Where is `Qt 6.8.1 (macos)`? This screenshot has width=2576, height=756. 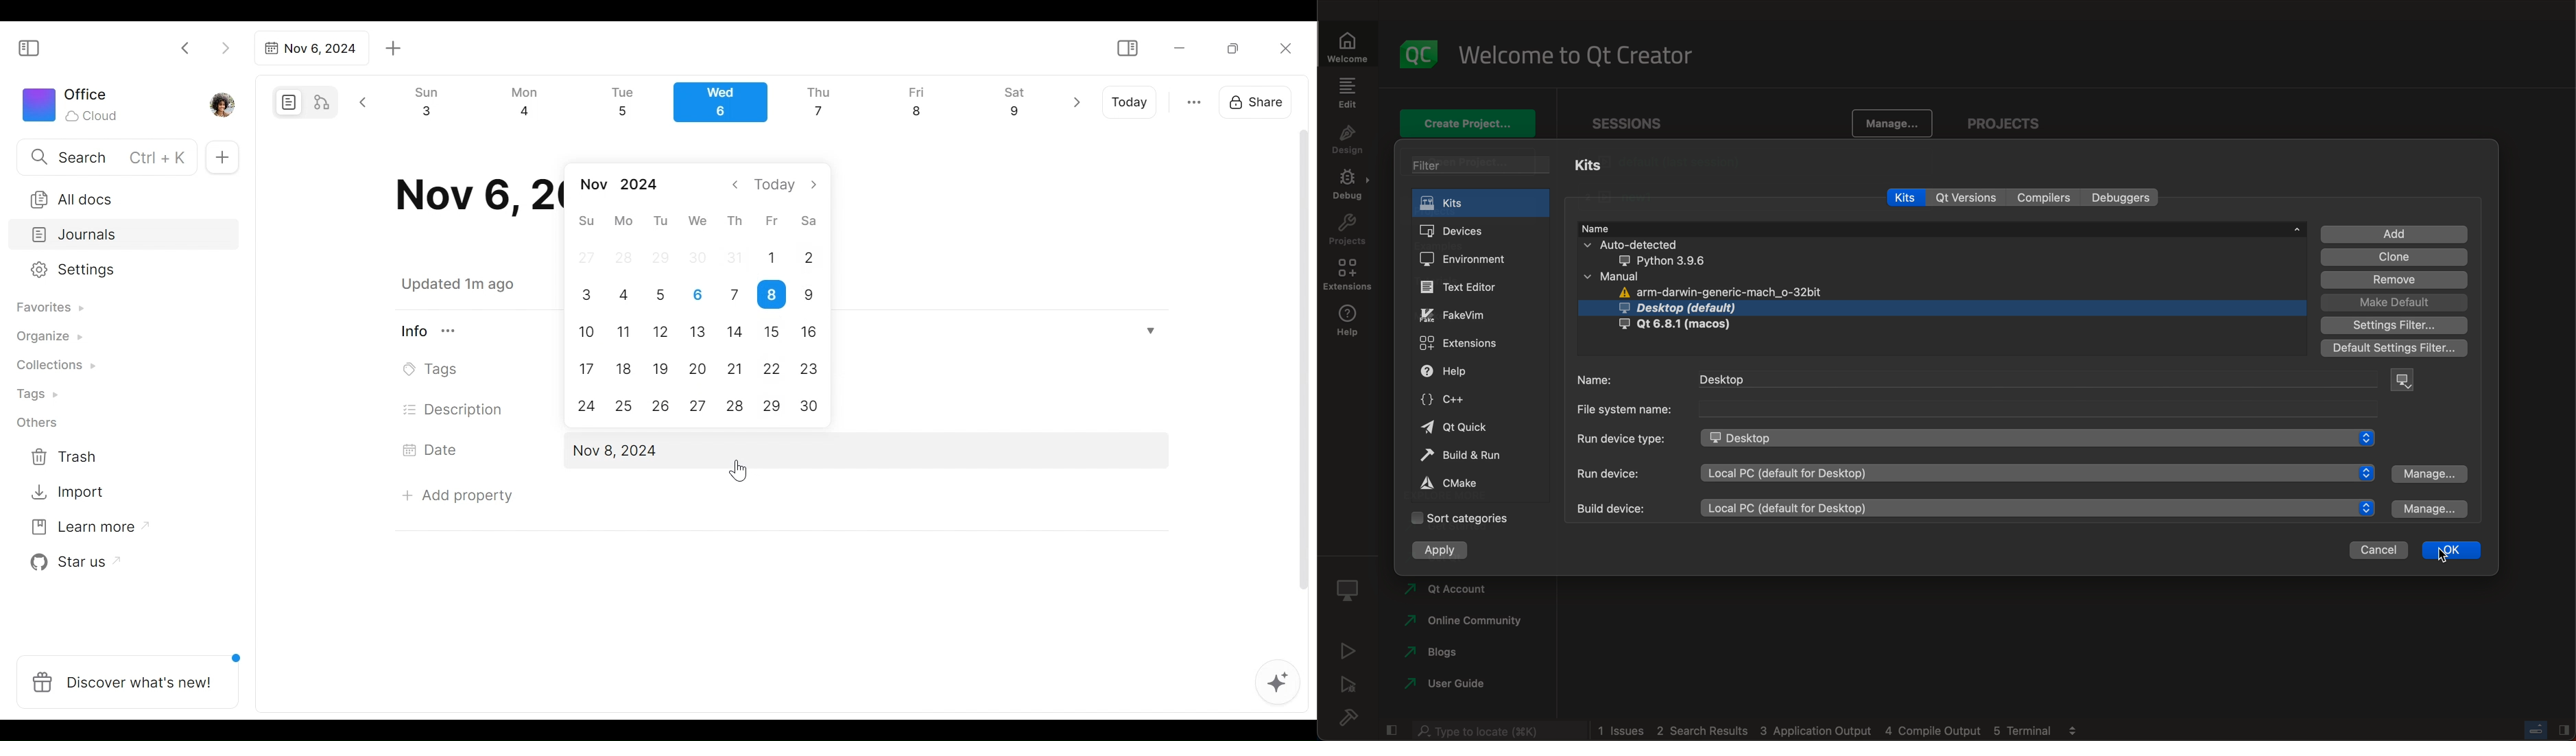 Qt 6.8.1 (macos) is located at coordinates (1699, 326).